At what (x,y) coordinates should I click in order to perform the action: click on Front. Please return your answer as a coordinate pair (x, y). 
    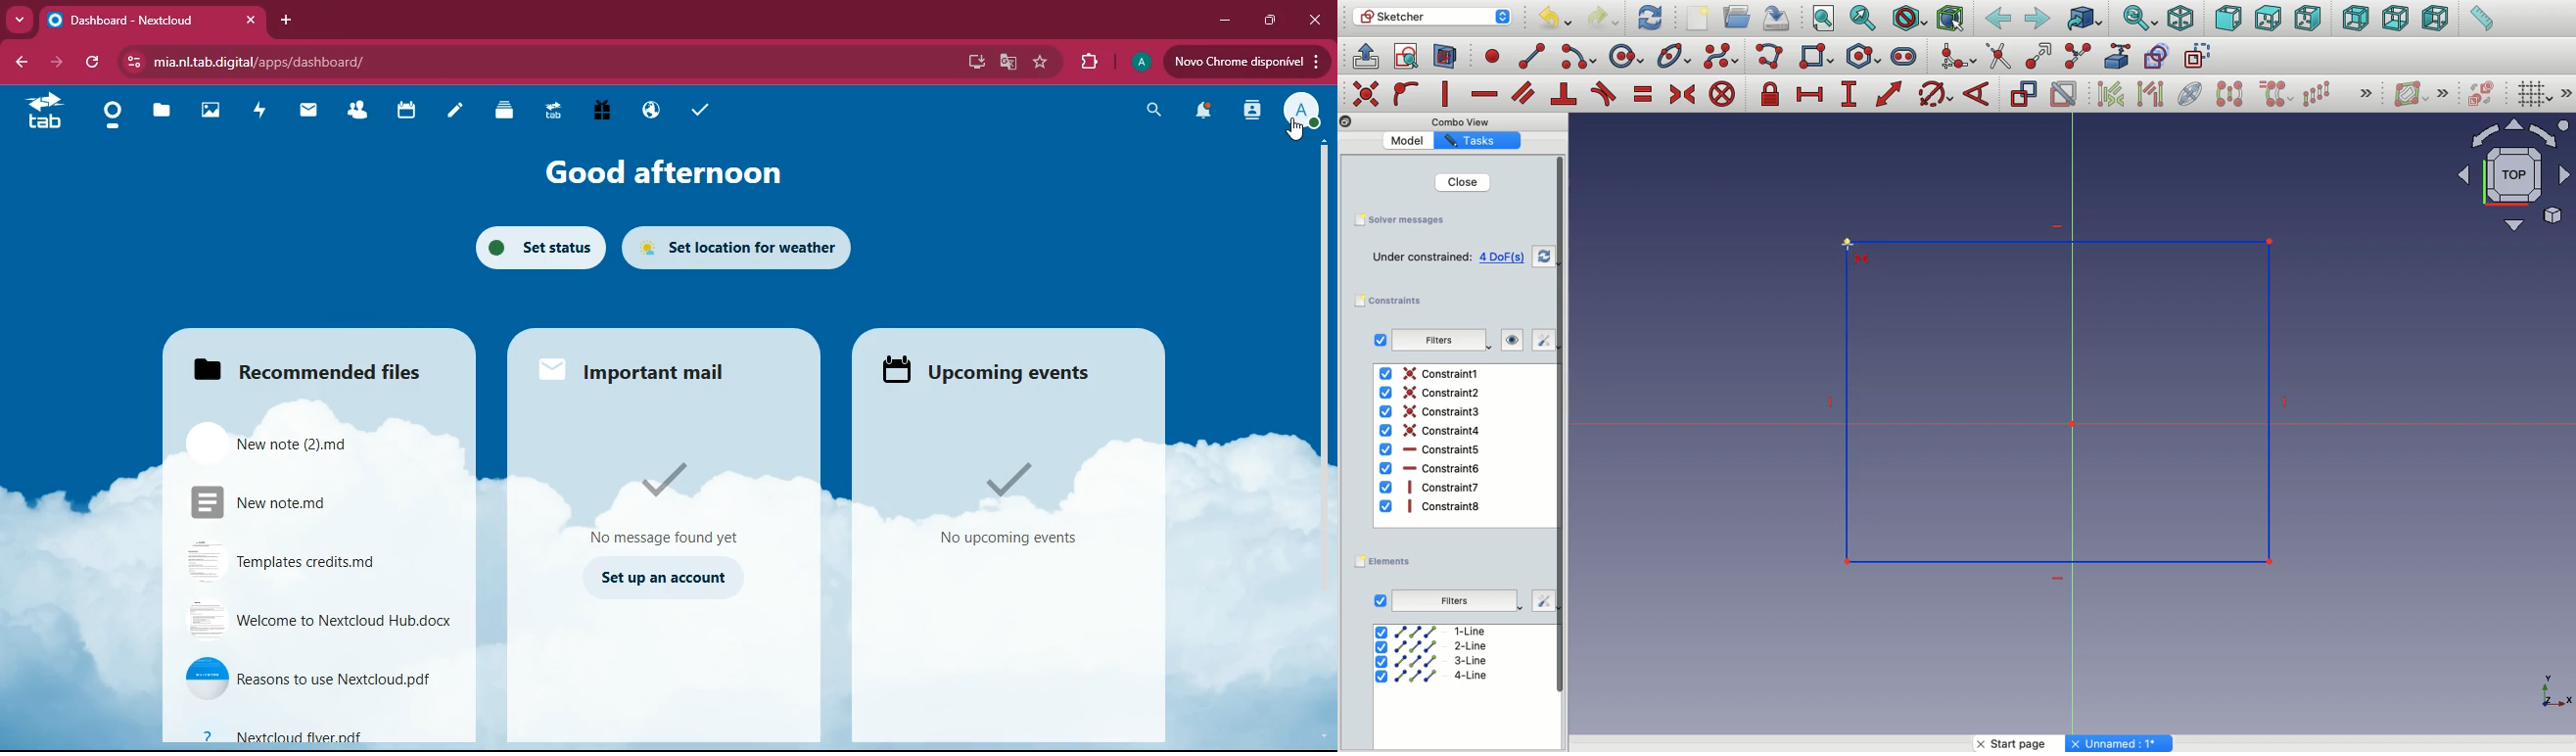
    Looking at the image, I should click on (2229, 20).